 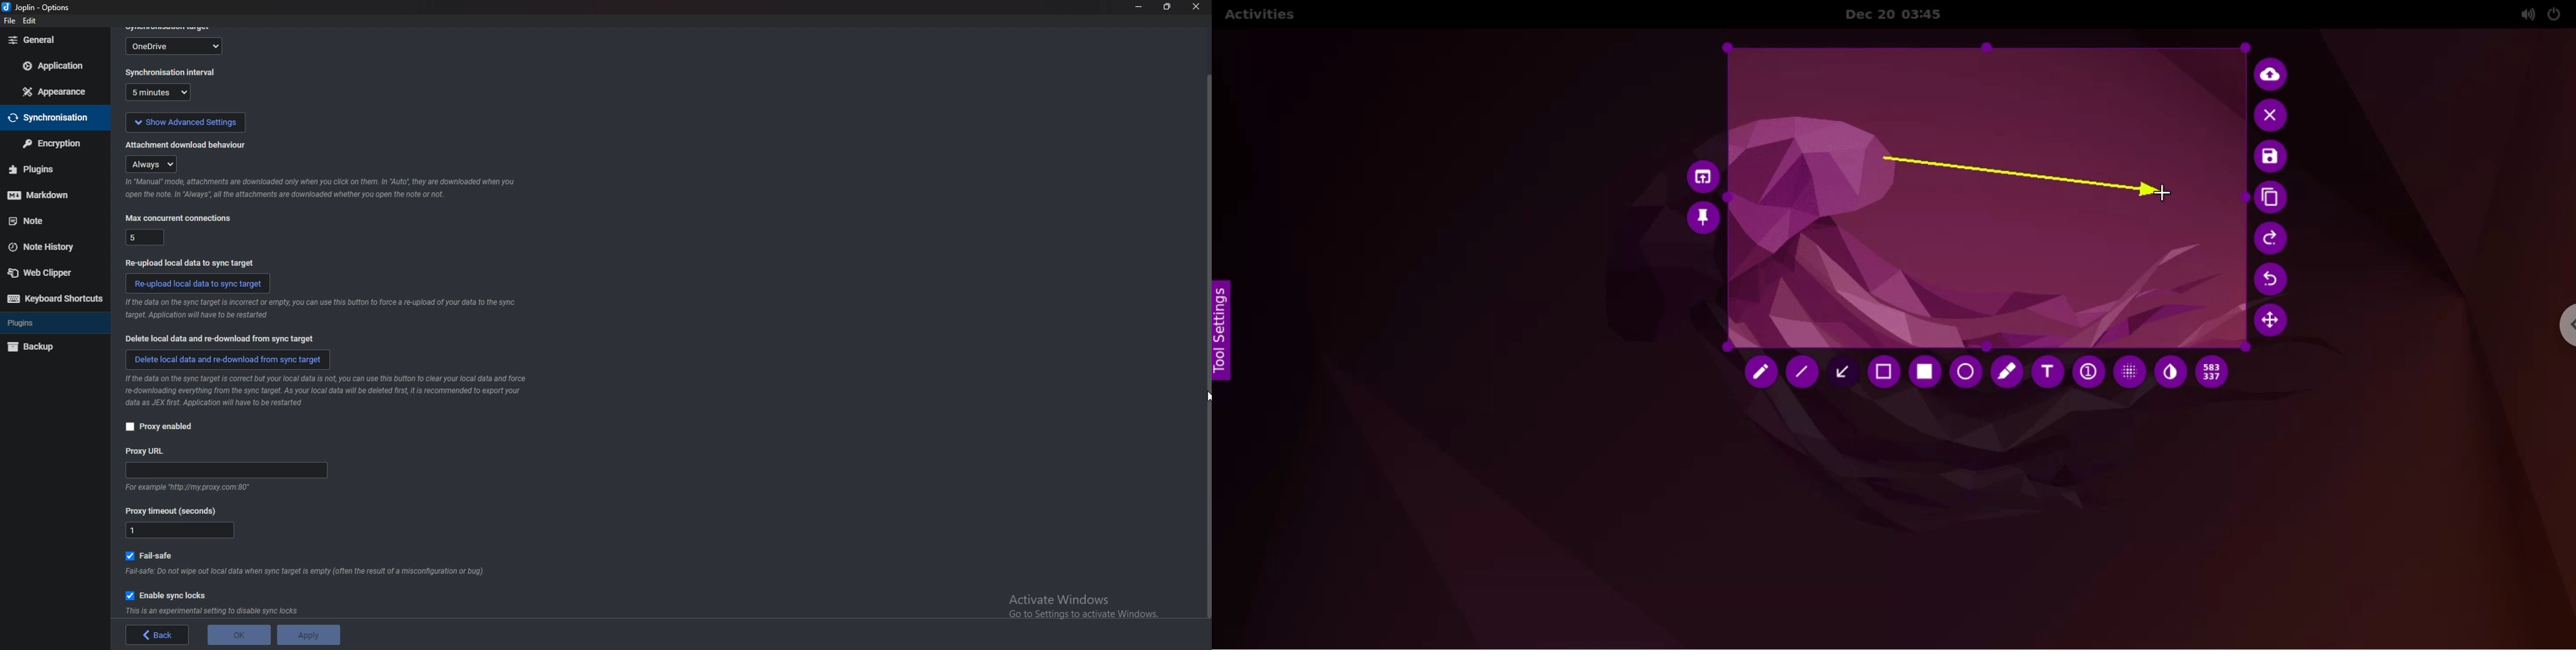 What do you see at coordinates (307, 572) in the screenshot?
I see `info` at bounding box center [307, 572].